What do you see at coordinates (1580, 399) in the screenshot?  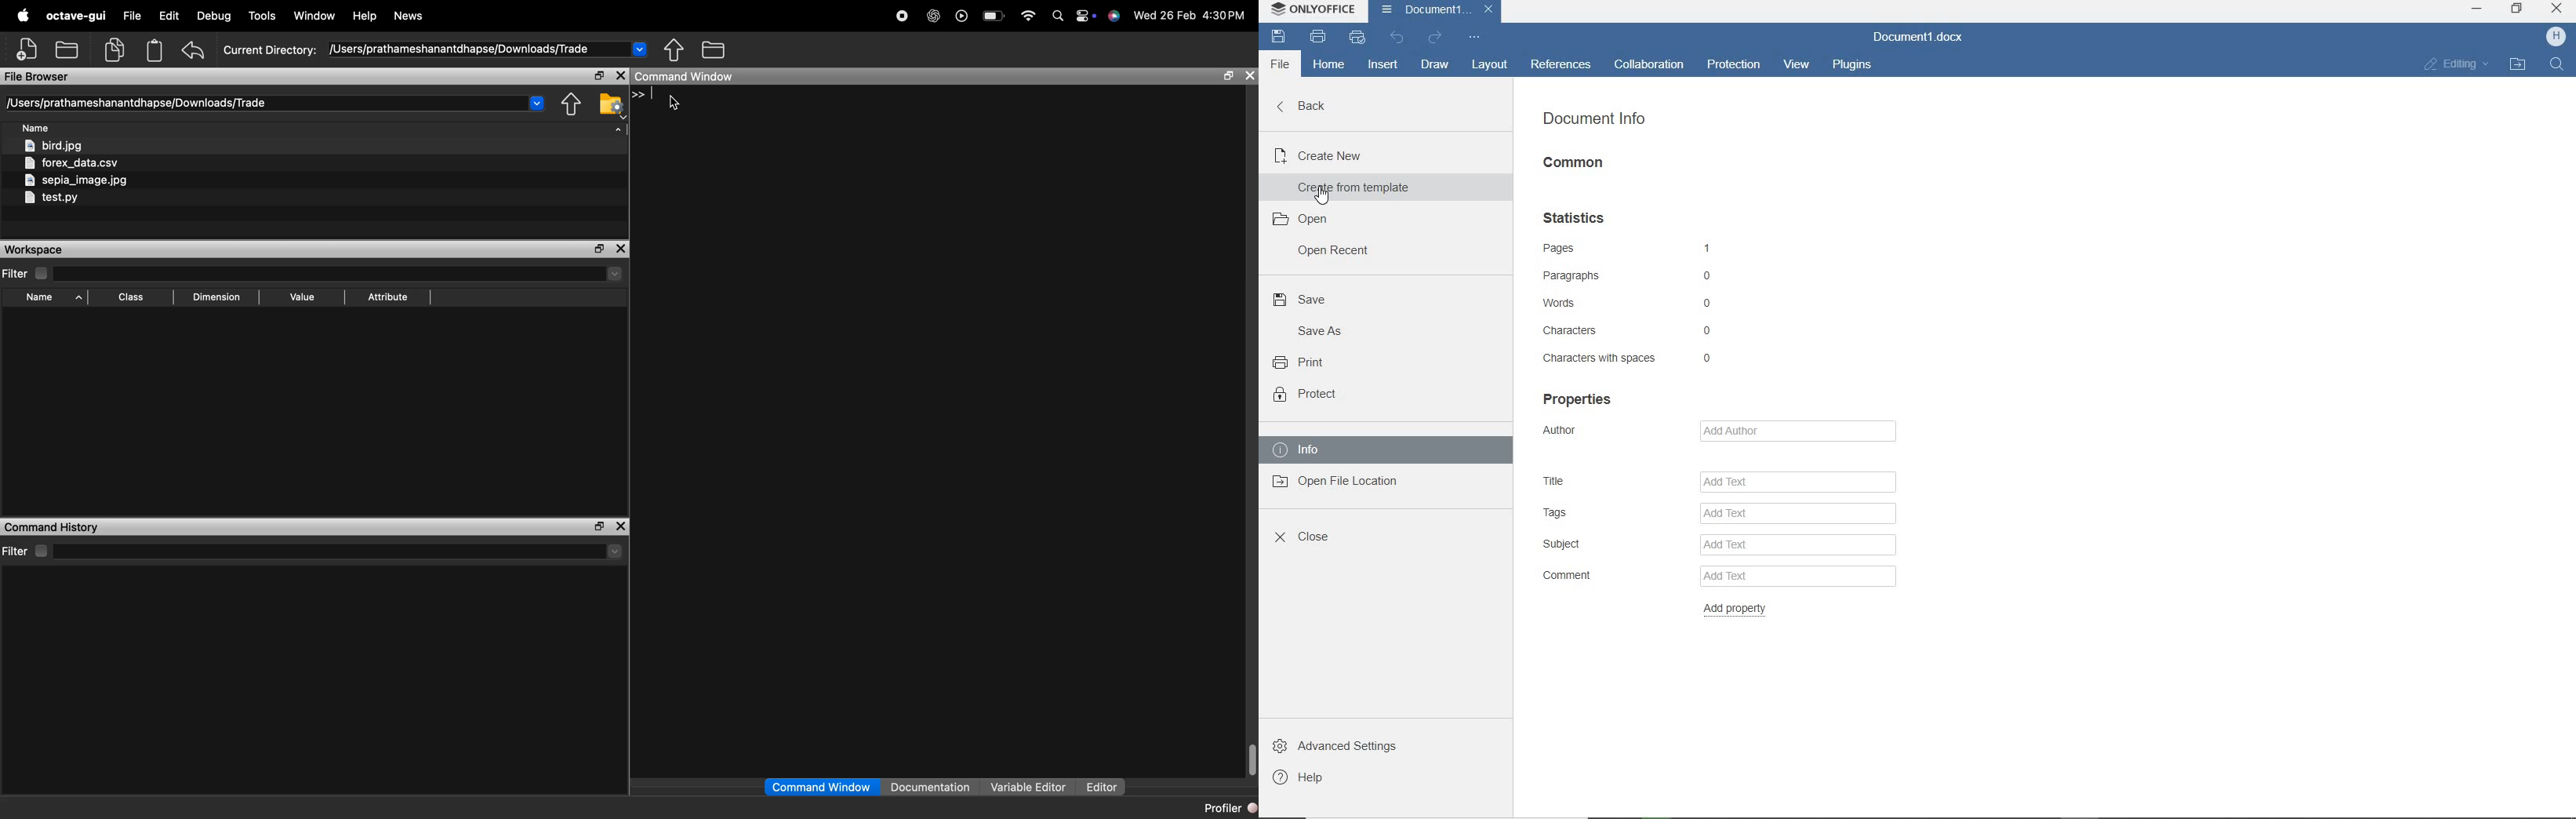 I see `properties` at bounding box center [1580, 399].